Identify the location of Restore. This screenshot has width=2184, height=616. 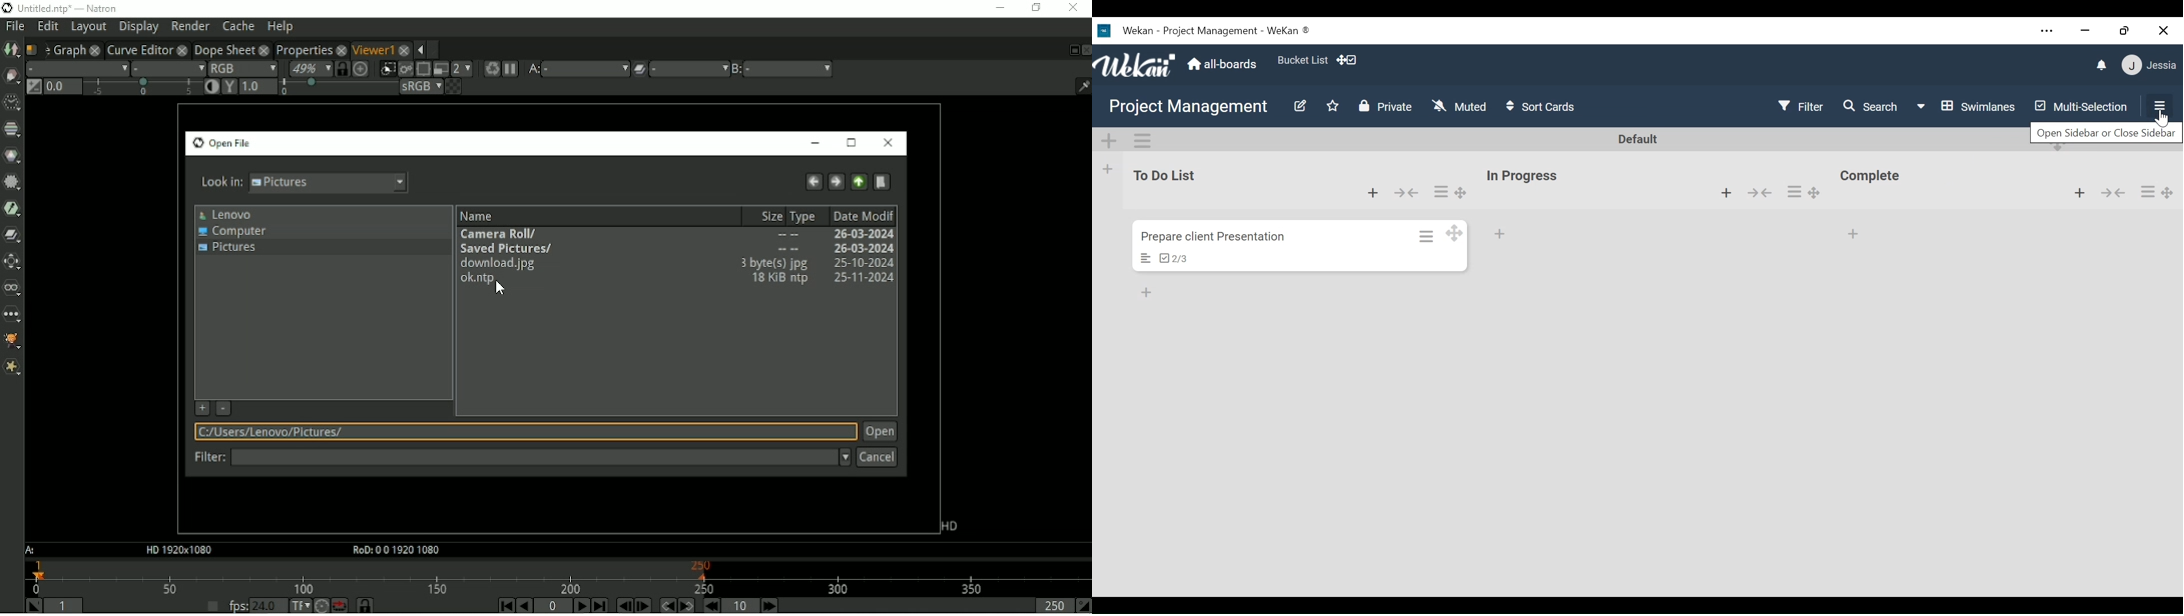
(2125, 30).